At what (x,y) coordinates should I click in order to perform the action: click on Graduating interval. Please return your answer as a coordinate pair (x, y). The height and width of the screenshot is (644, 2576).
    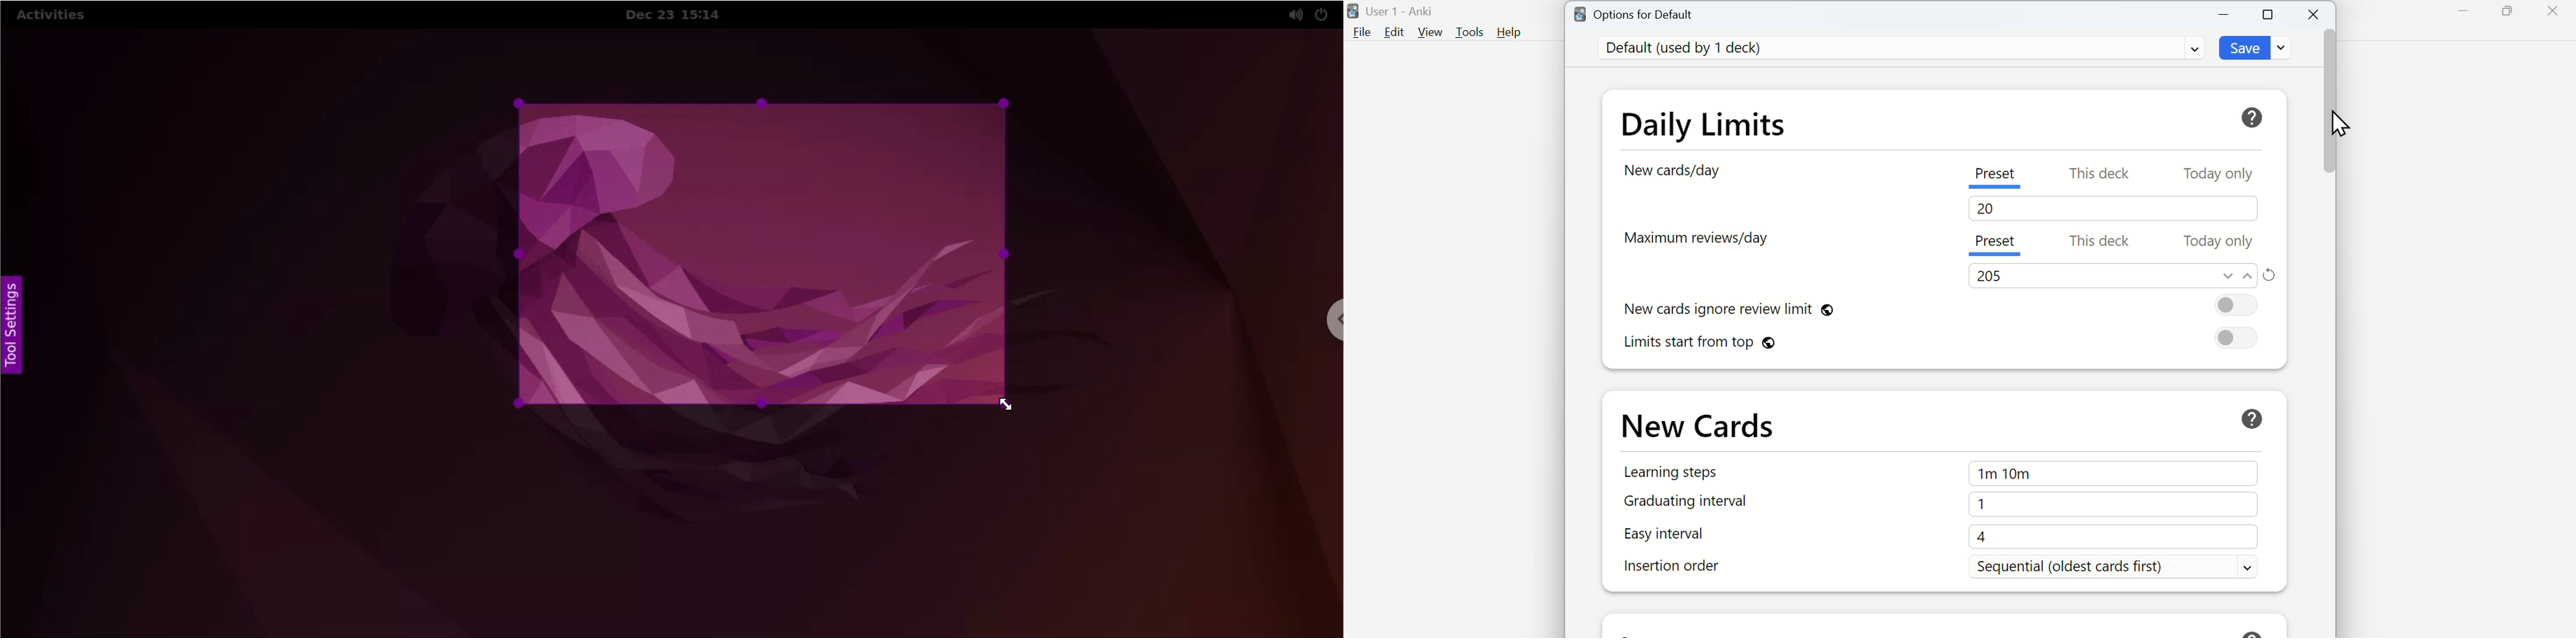
    Looking at the image, I should click on (1687, 501).